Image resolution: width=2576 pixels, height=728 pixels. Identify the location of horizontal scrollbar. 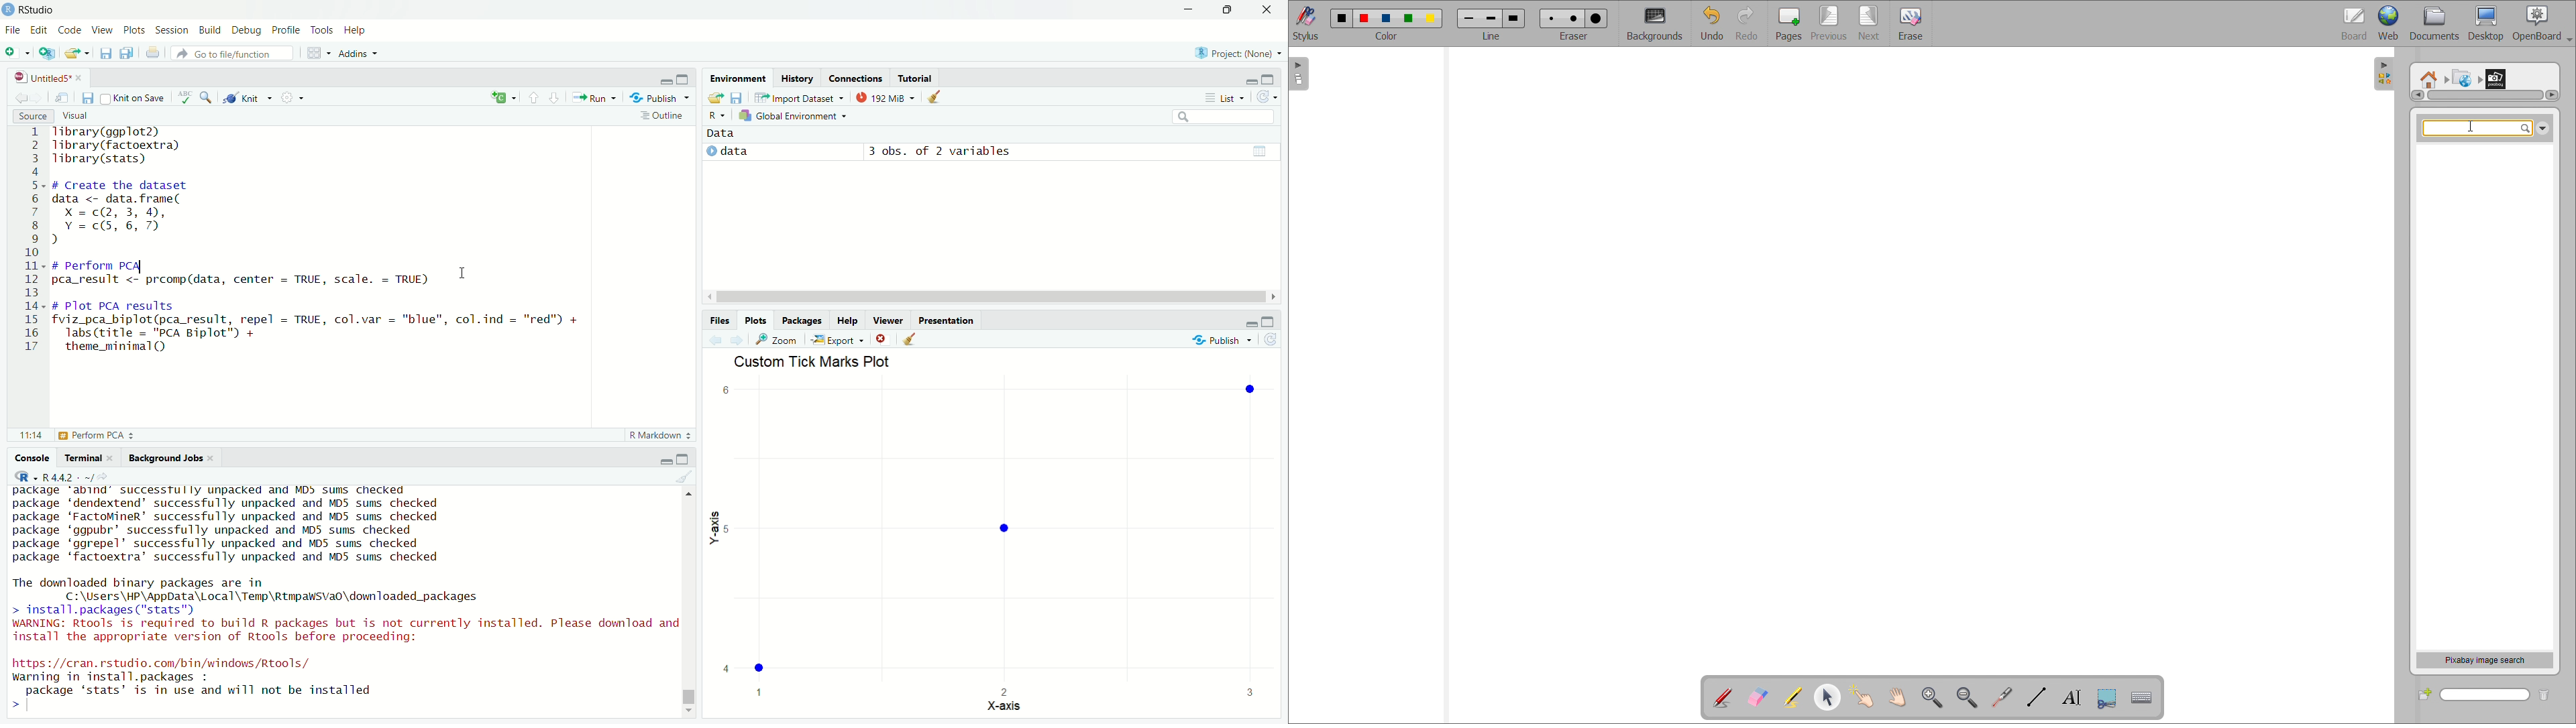
(990, 297).